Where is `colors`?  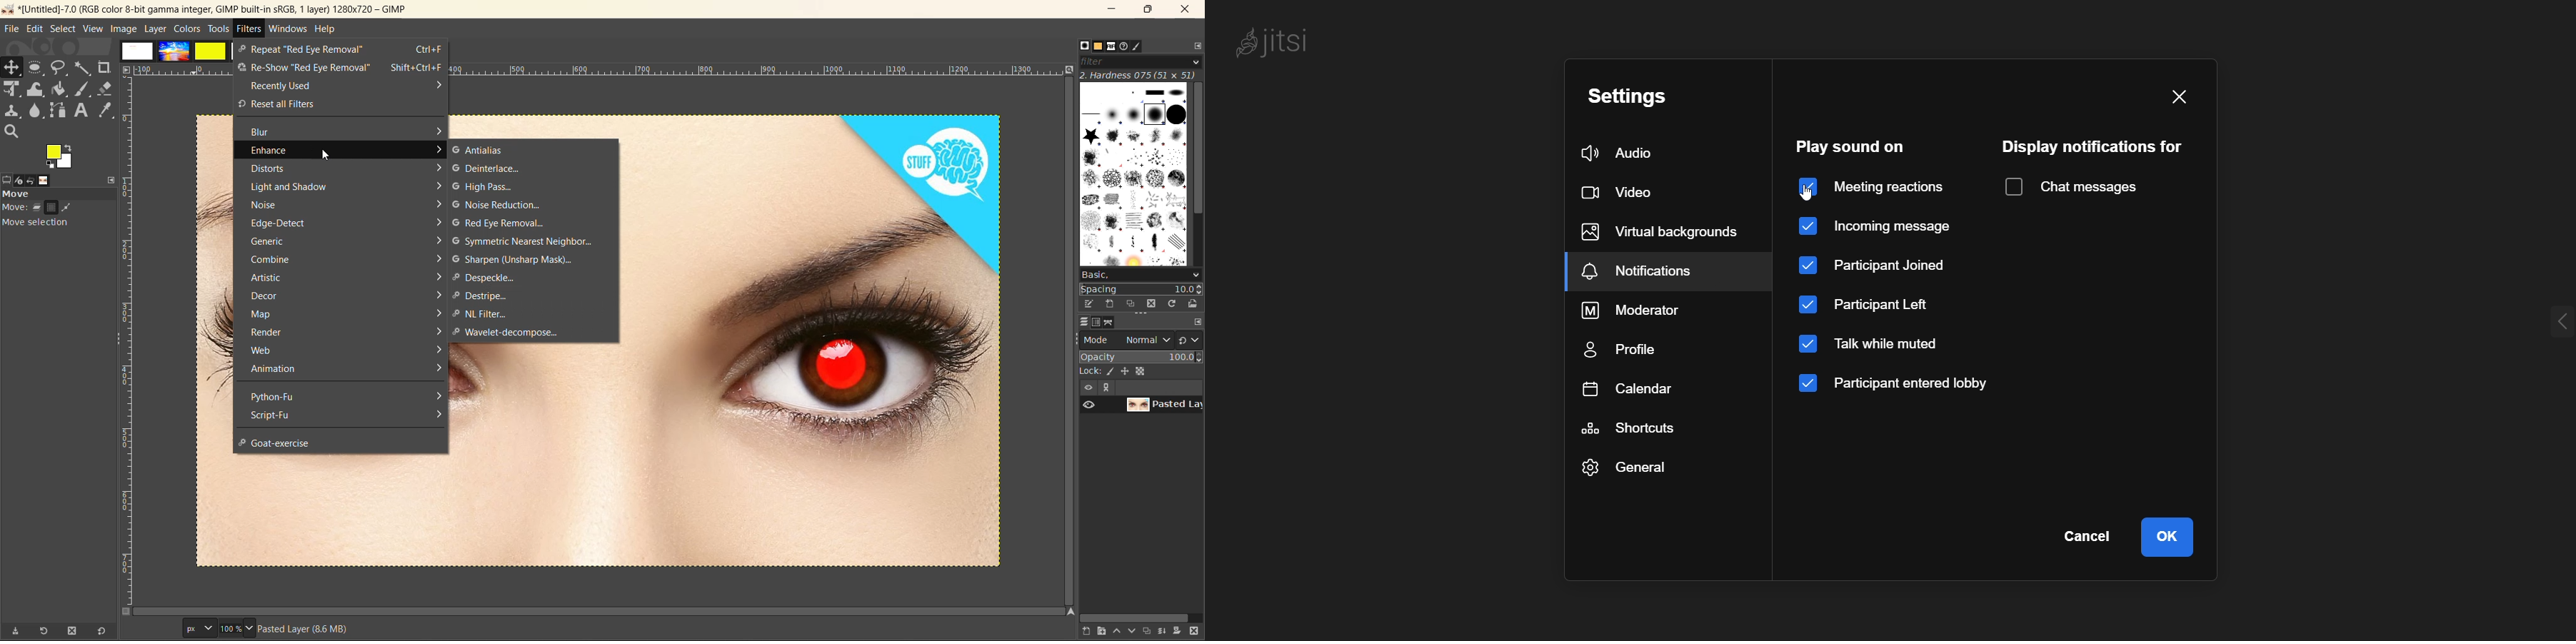
colors is located at coordinates (186, 30).